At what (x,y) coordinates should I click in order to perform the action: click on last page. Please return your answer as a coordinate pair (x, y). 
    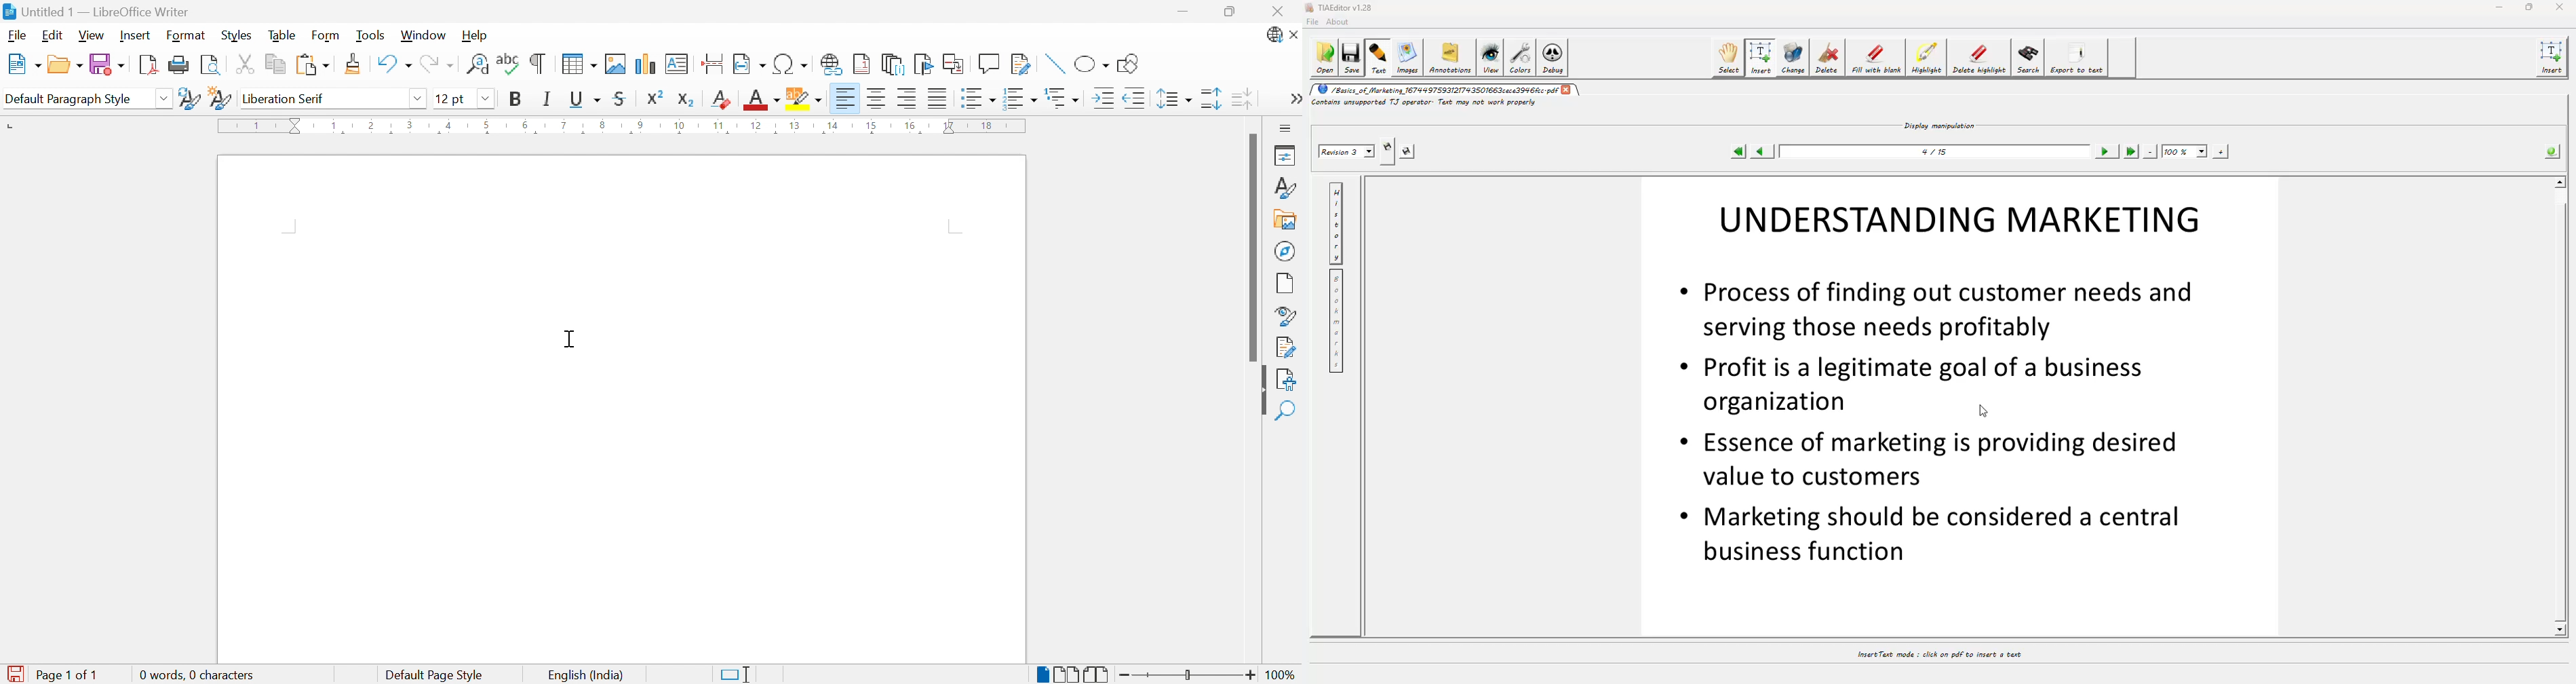
    Looking at the image, I should click on (2131, 151).